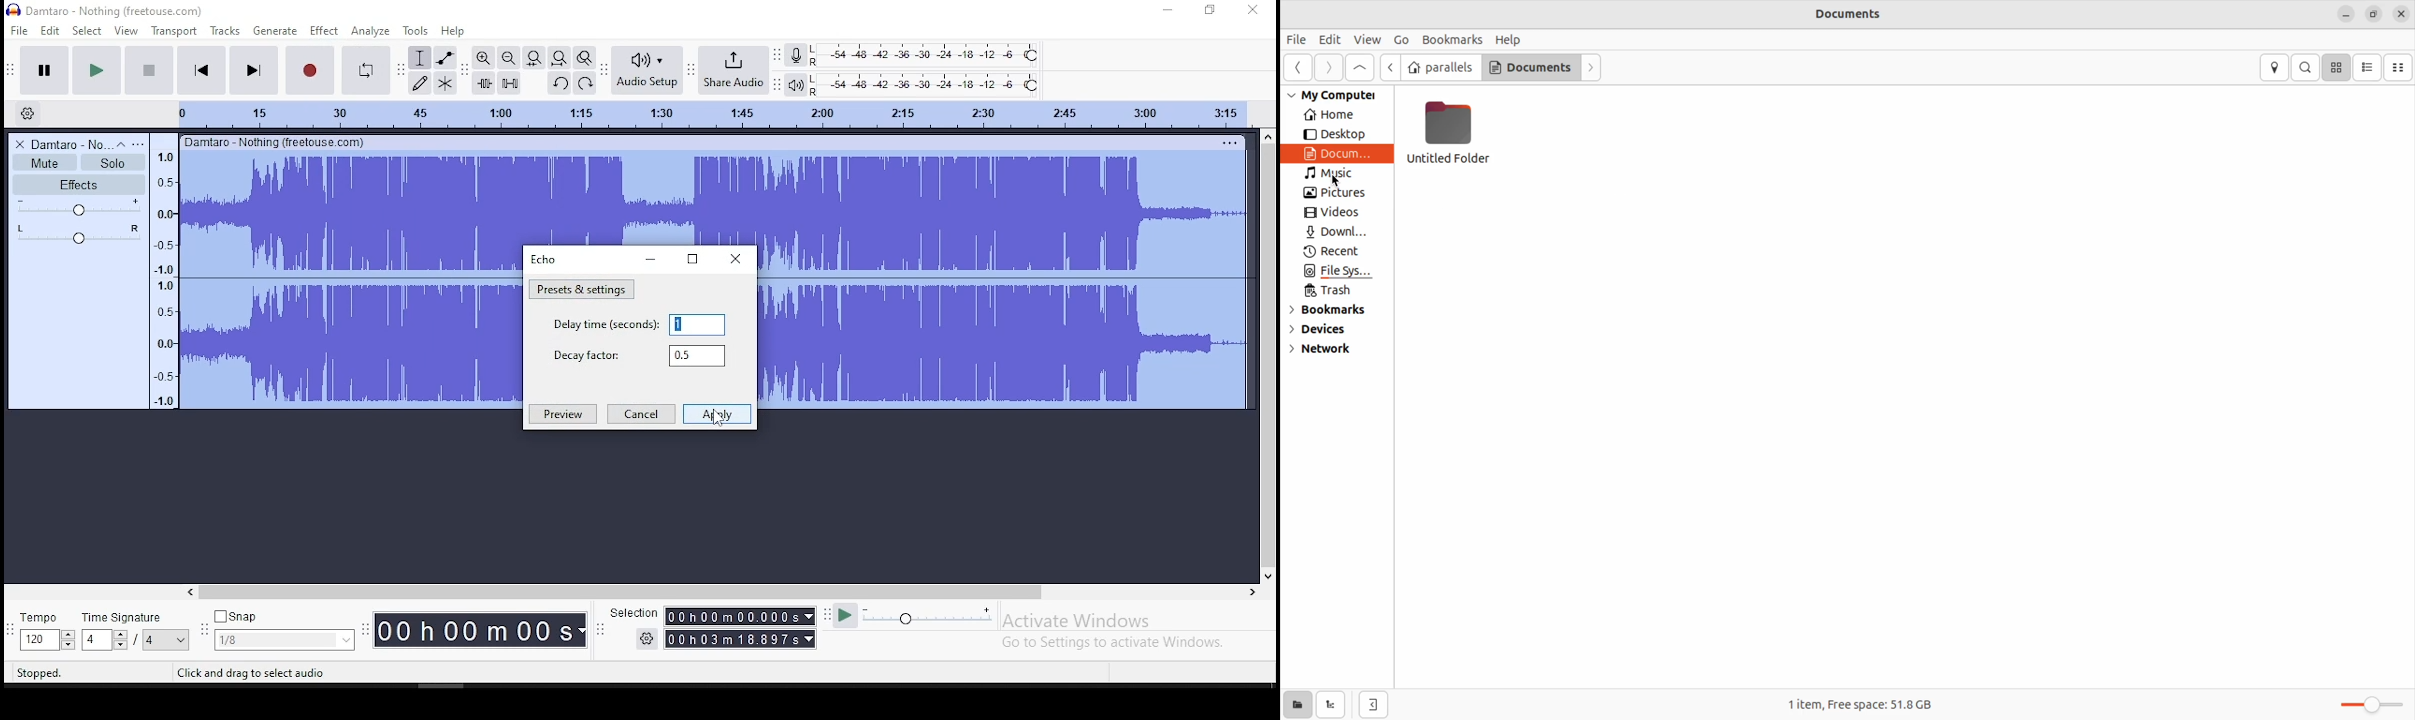 The height and width of the screenshot is (728, 2436). I want to click on preview, so click(563, 413).